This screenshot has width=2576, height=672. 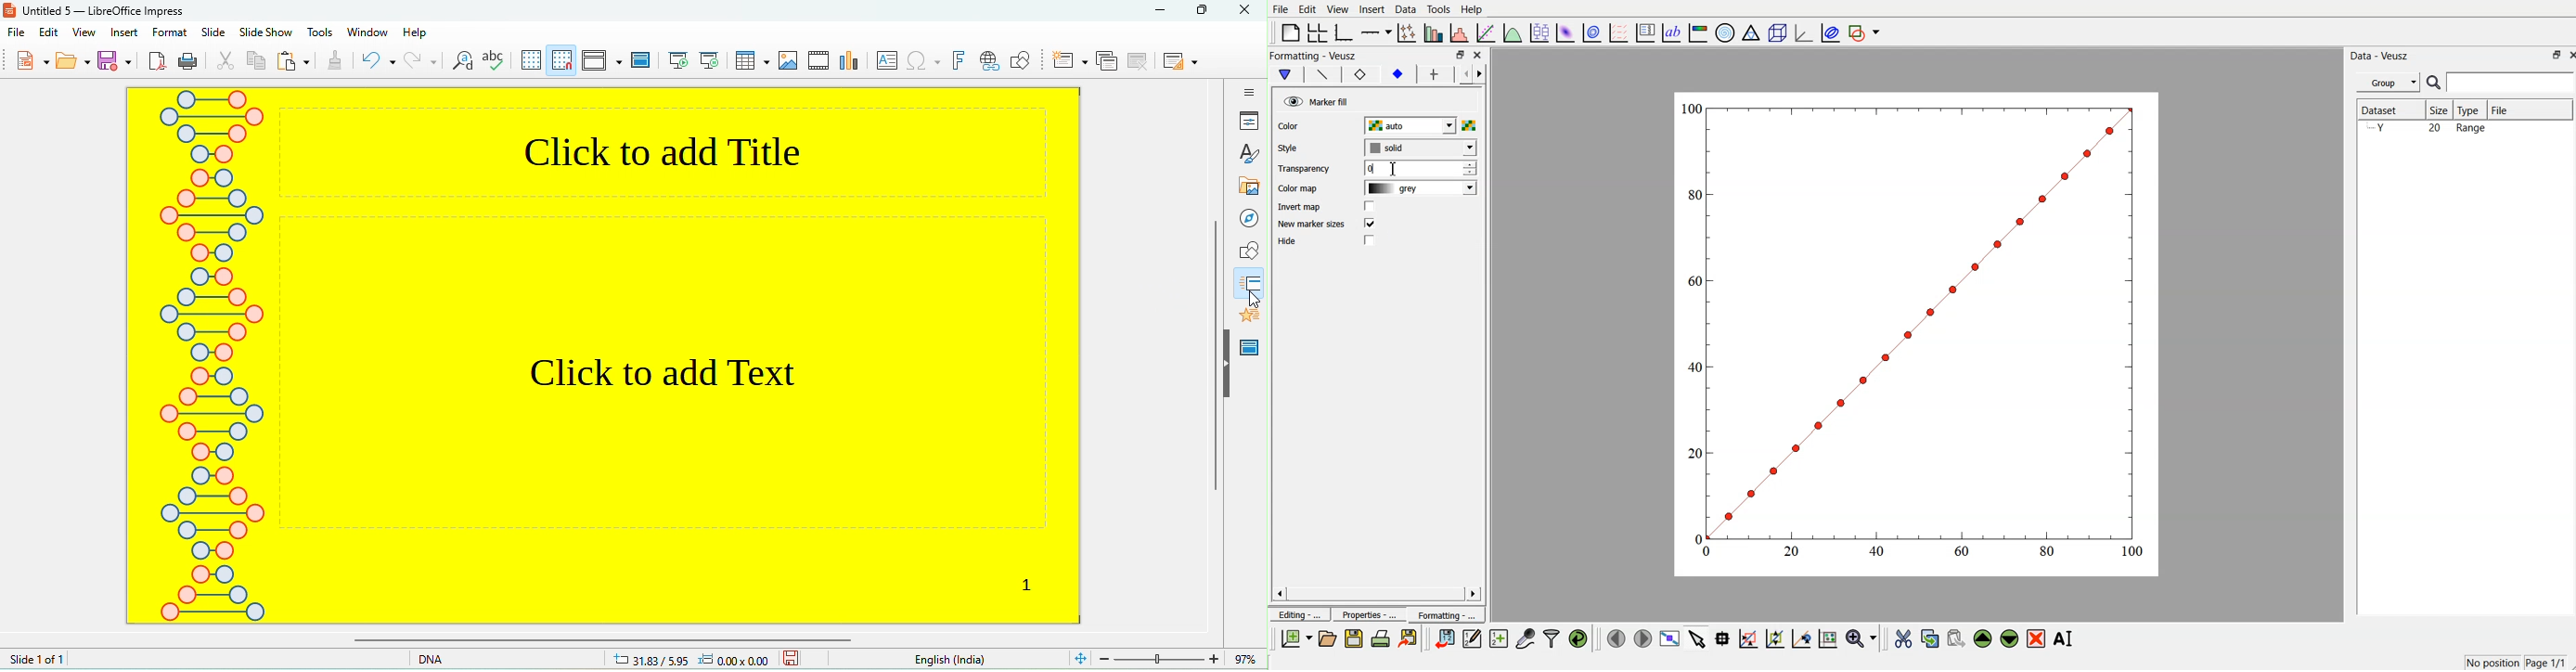 What do you see at coordinates (260, 63) in the screenshot?
I see `copy` at bounding box center [260, 63].